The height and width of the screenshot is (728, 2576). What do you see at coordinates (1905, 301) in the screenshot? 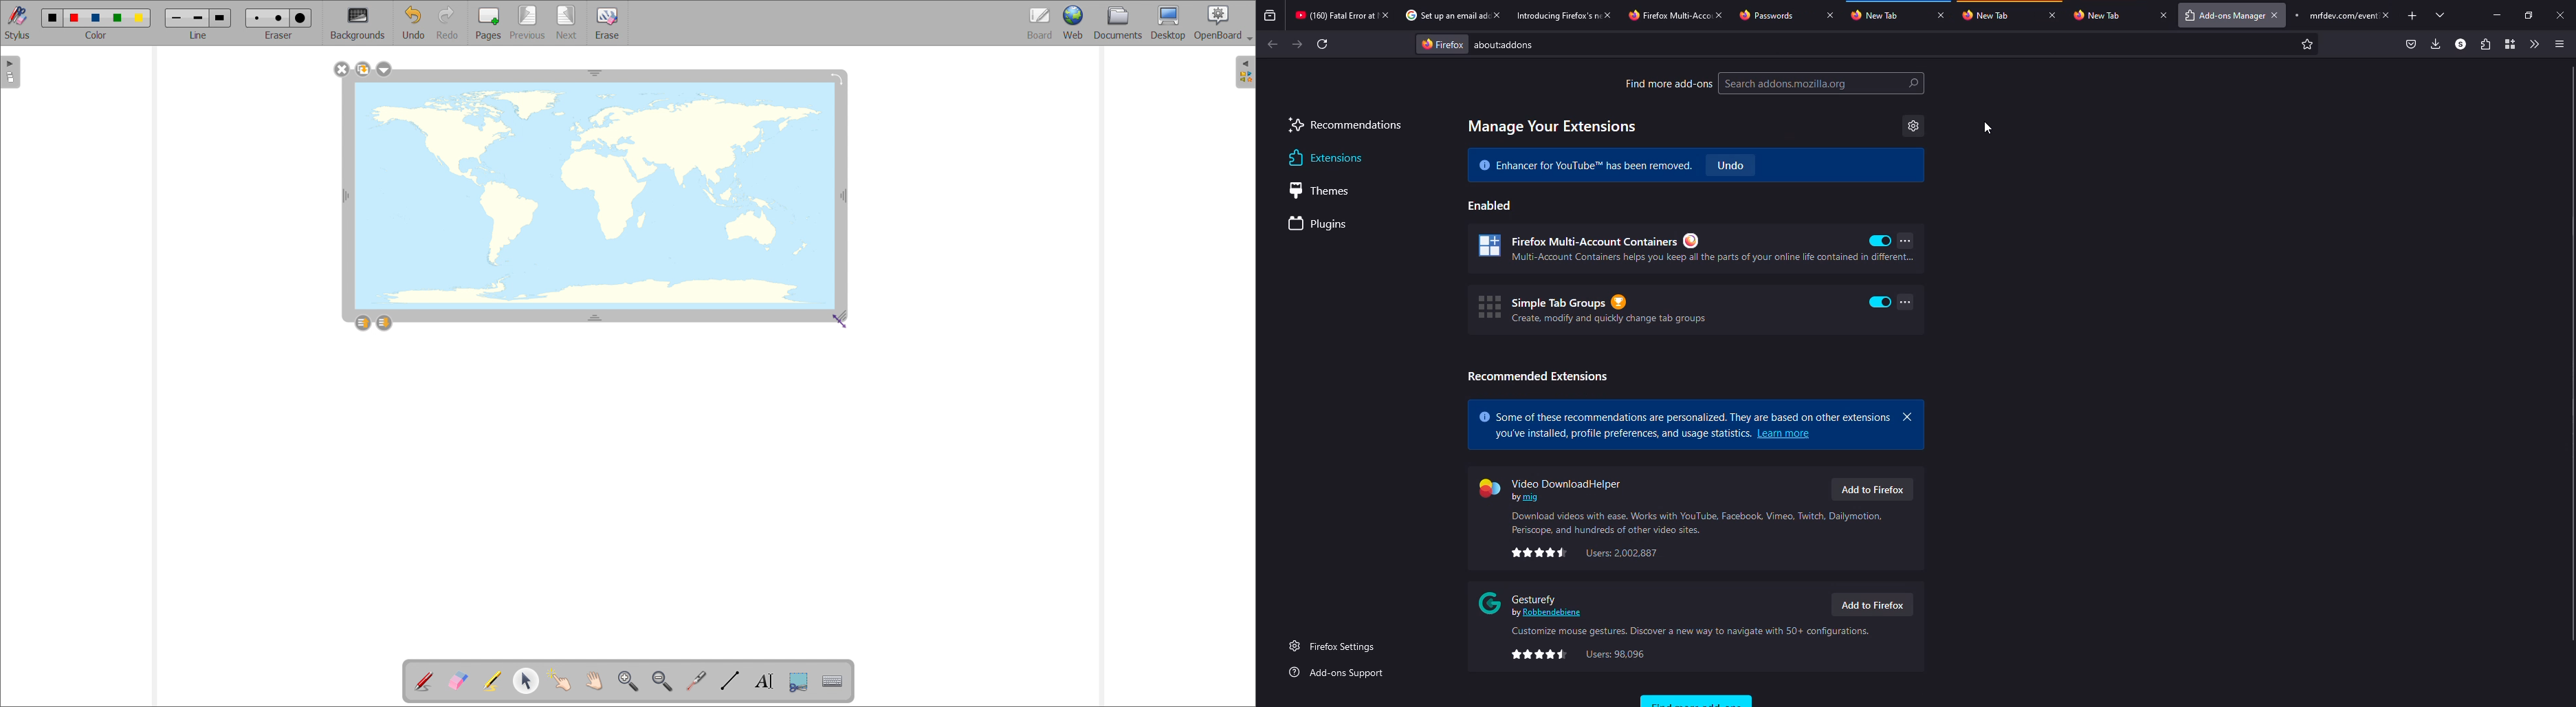
I see `more` at bounding box center [1905, 301].